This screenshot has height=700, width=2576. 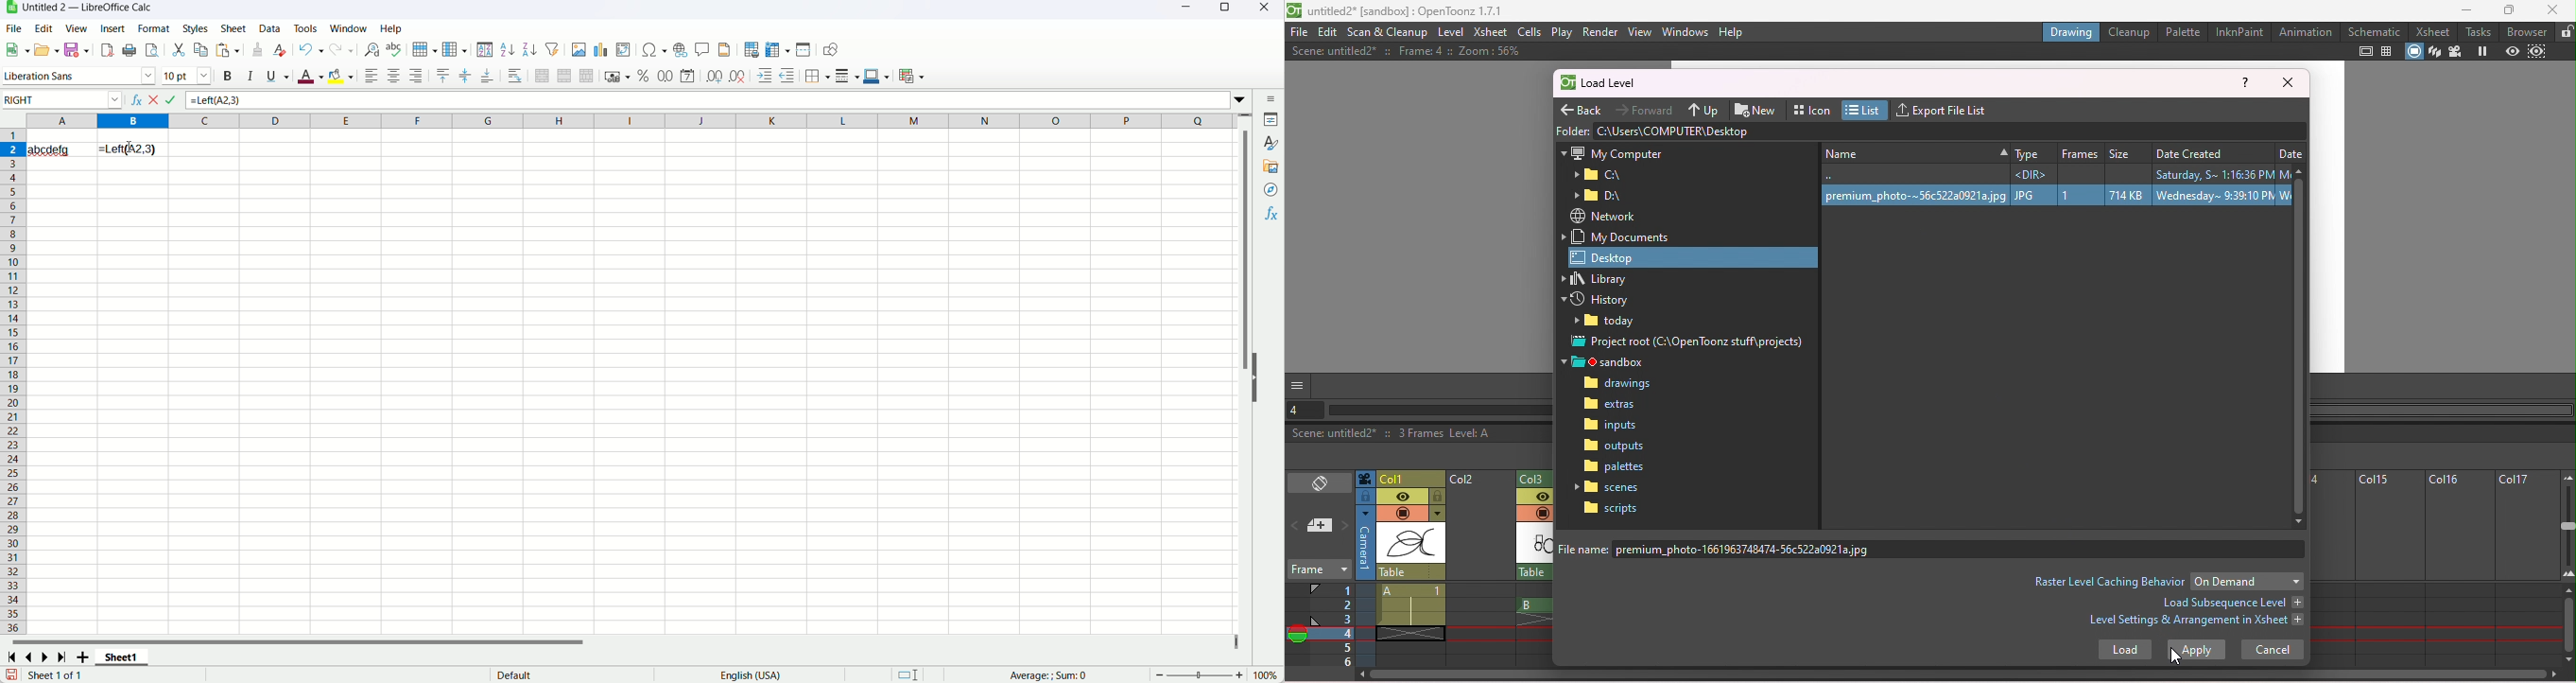 I want to click on zoom factor, so click(x=1265, y=675).